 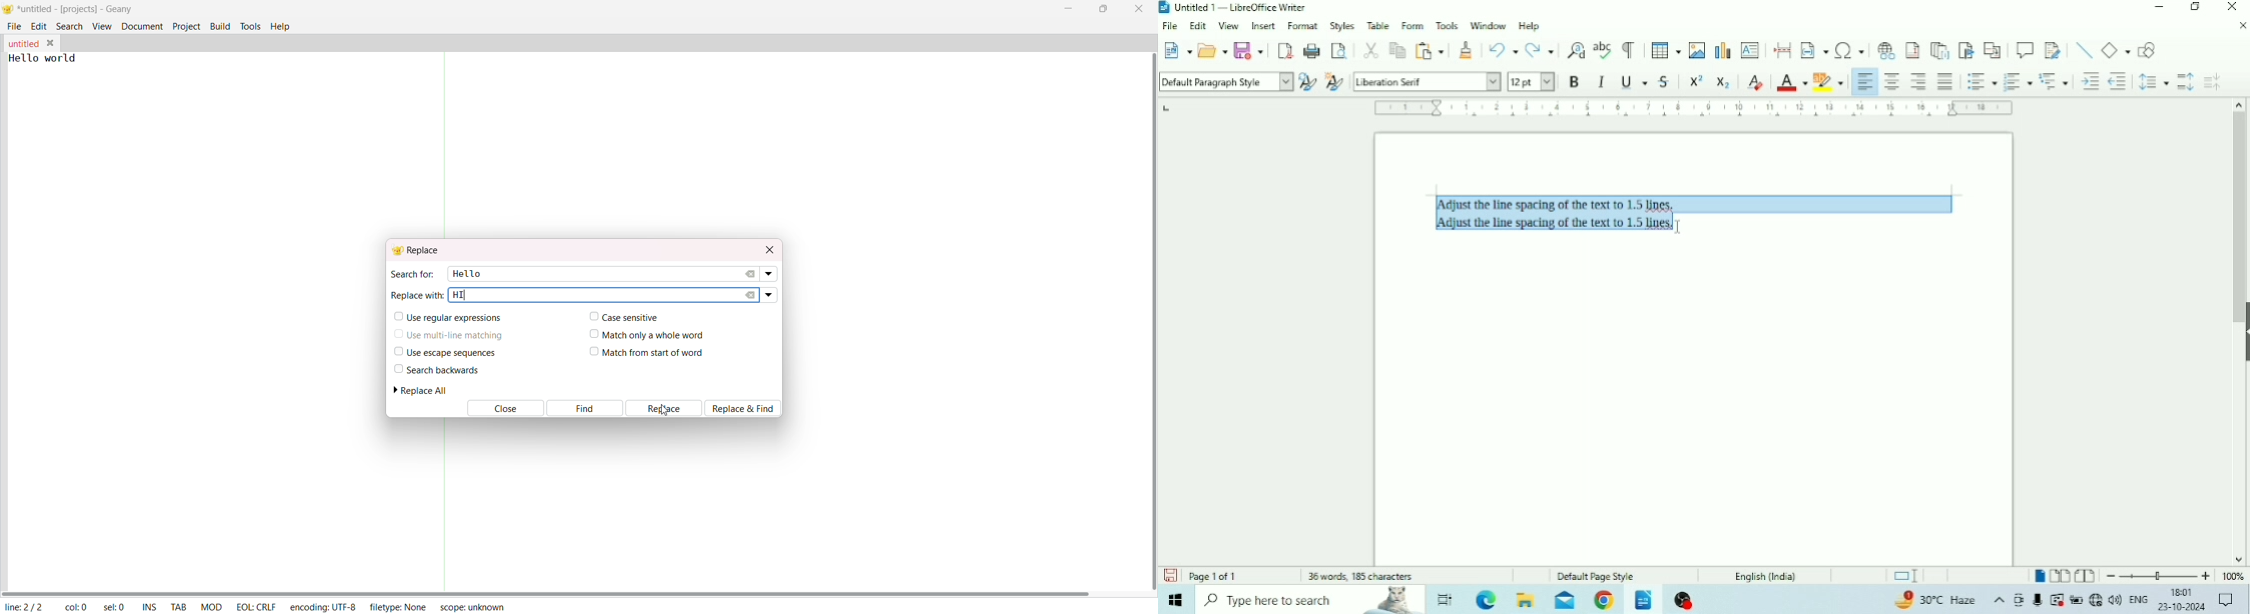 What do you see at coordinates (1603, 50) in the screenshot?
I see `Check Spelling` at bounding box center [1603, 50].